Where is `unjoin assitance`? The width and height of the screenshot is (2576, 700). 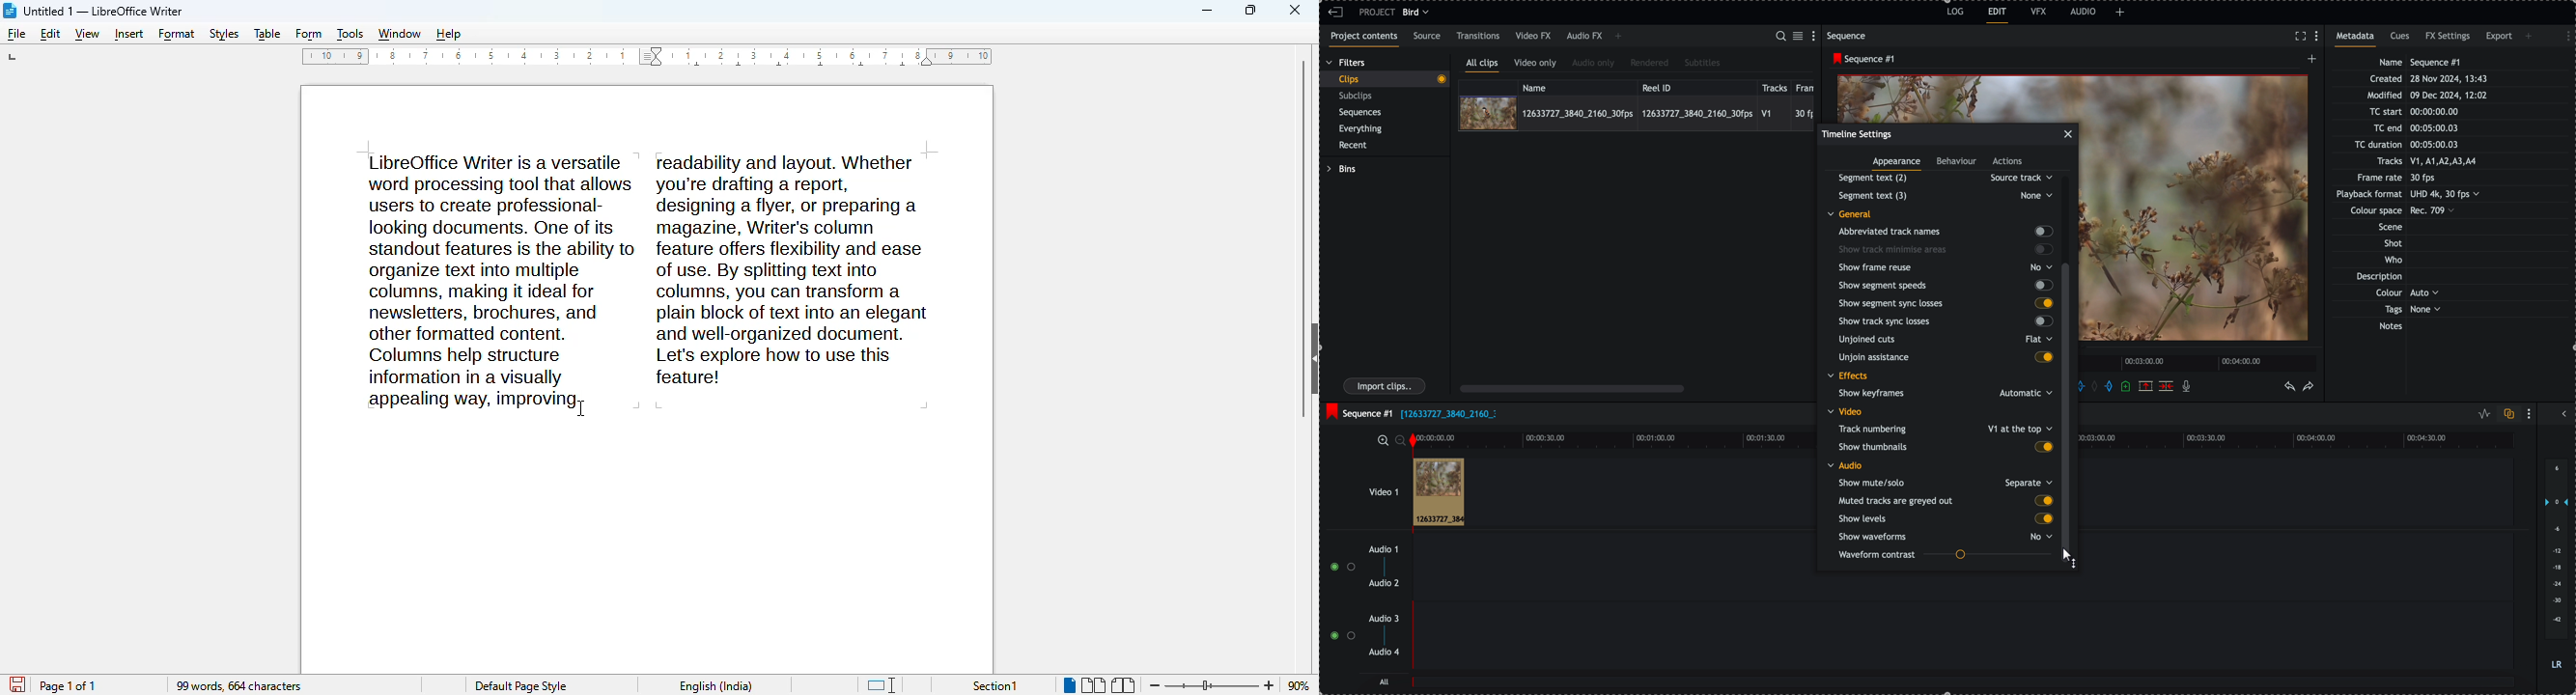 unjoin assitance is located at coordinates (1946, 358).